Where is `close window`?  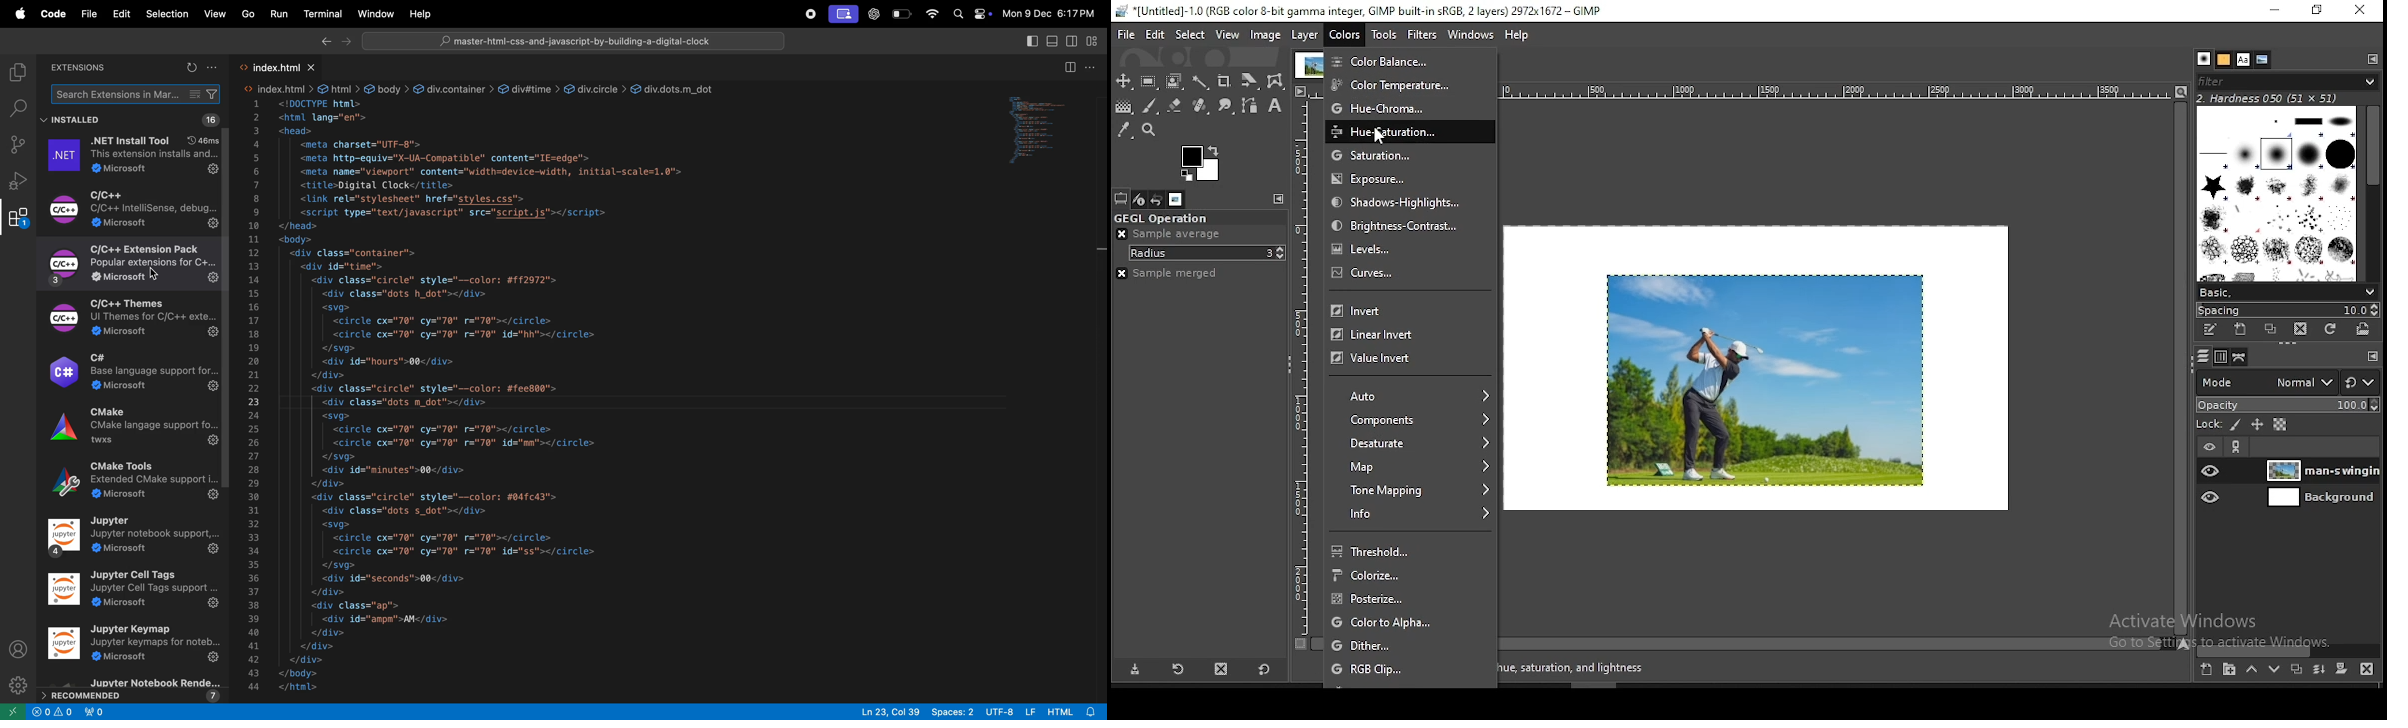
close window is located at coordinates (2362, 11).